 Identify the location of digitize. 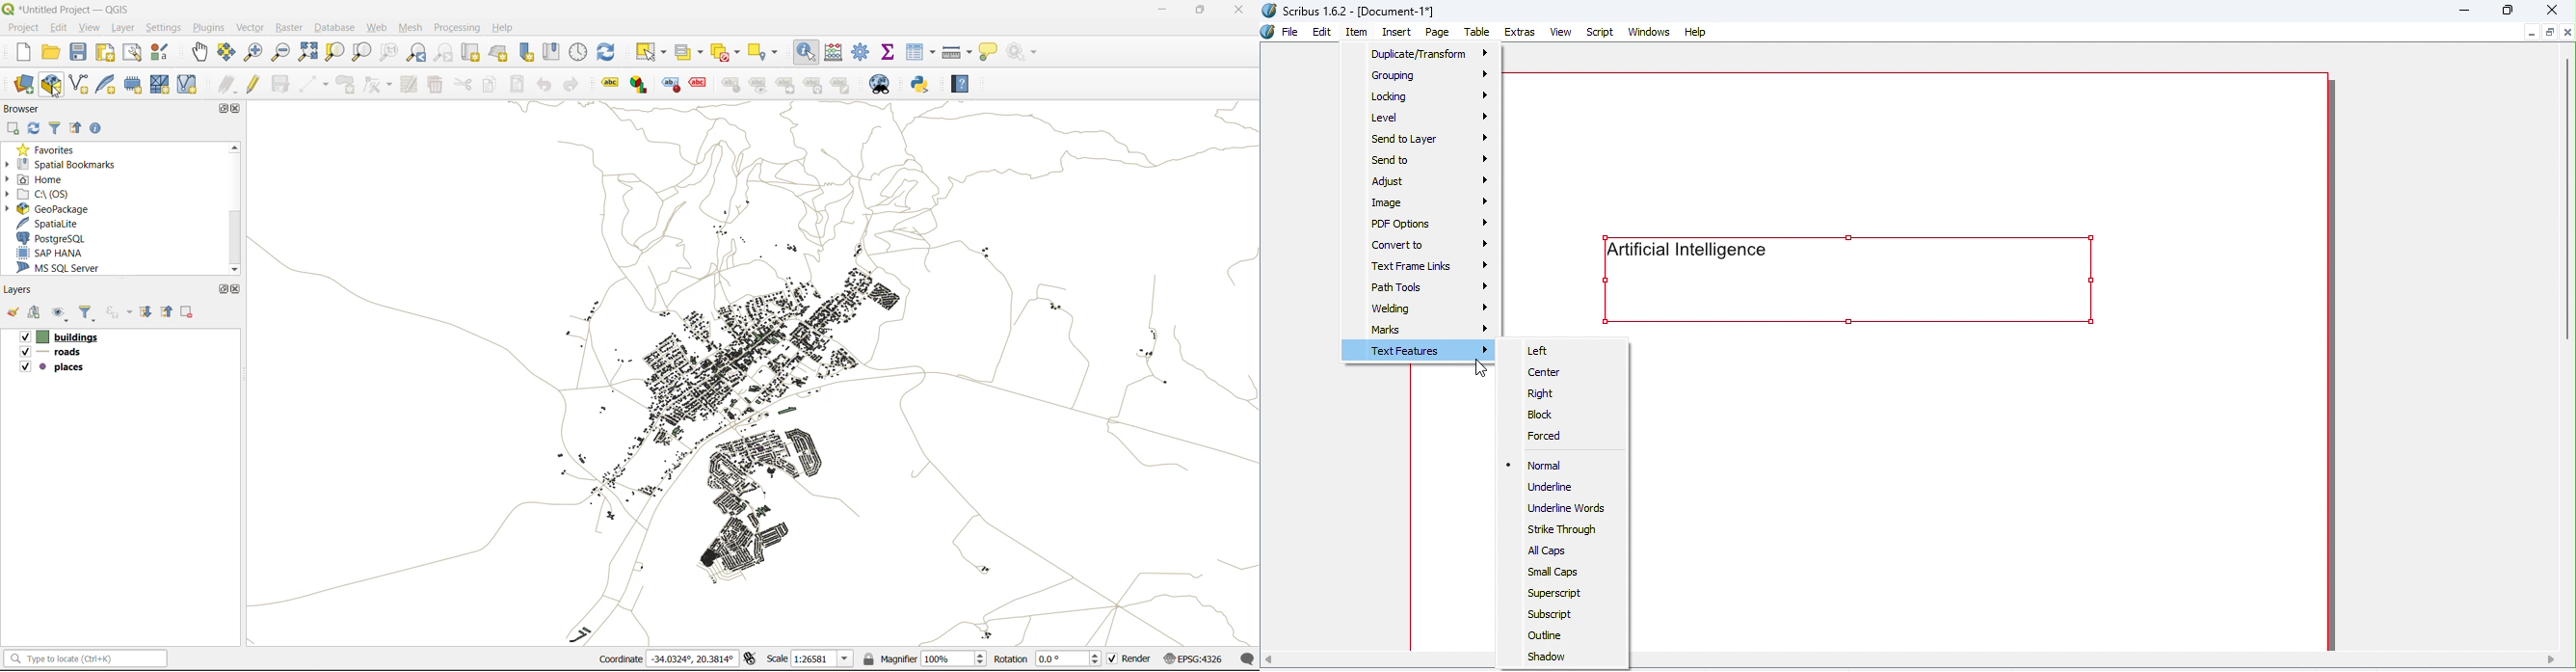
(315, 85).